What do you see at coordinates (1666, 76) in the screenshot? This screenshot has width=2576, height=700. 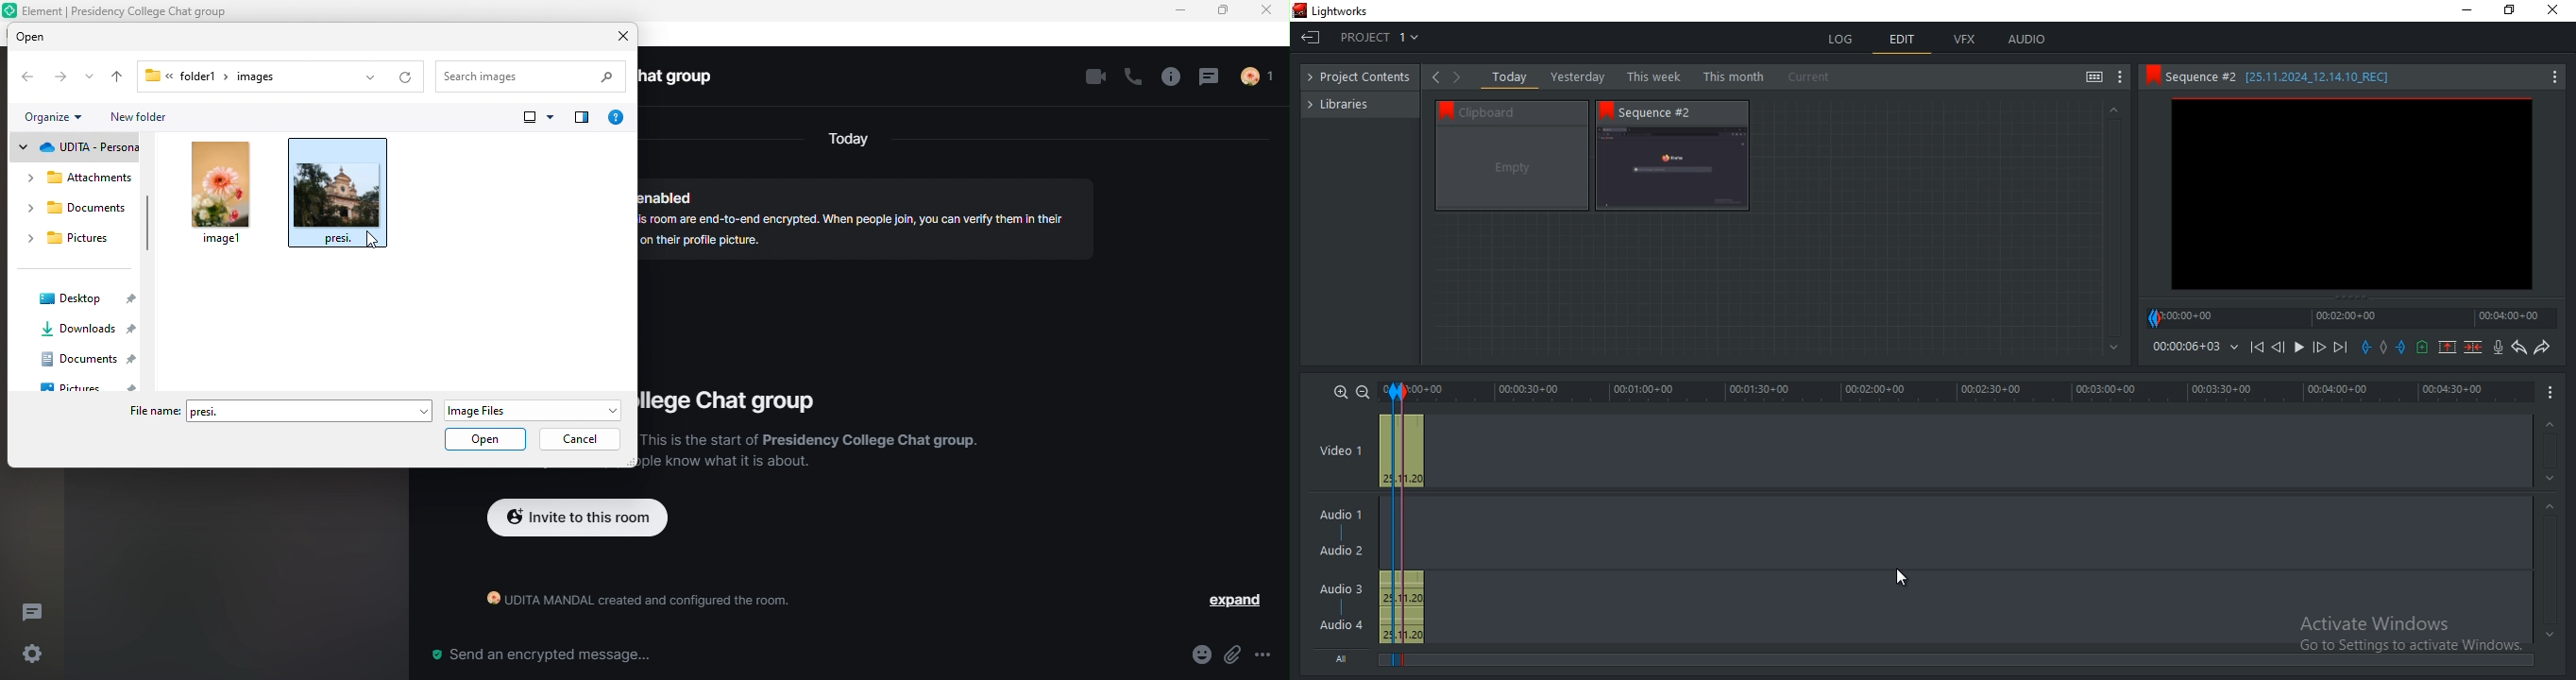 I see `Today, yesterday, This week, This month, Current` at bounding box center [1666, 76].